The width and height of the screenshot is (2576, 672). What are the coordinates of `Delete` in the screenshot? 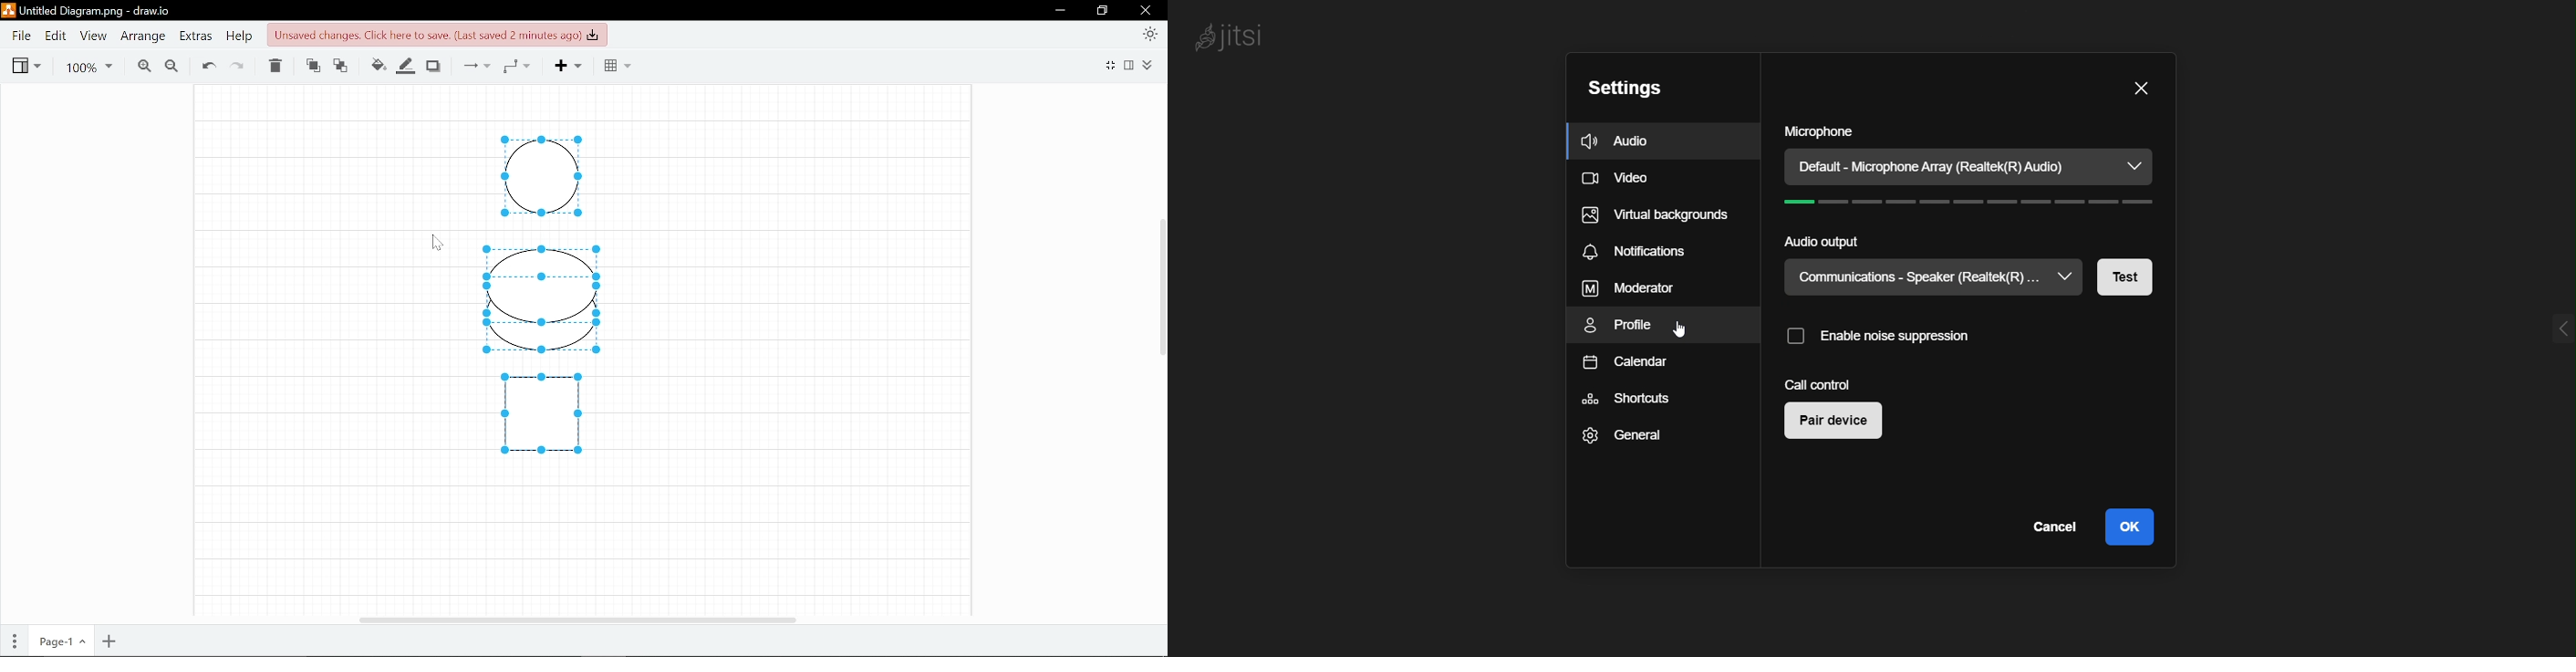 It's located at (277, 67).